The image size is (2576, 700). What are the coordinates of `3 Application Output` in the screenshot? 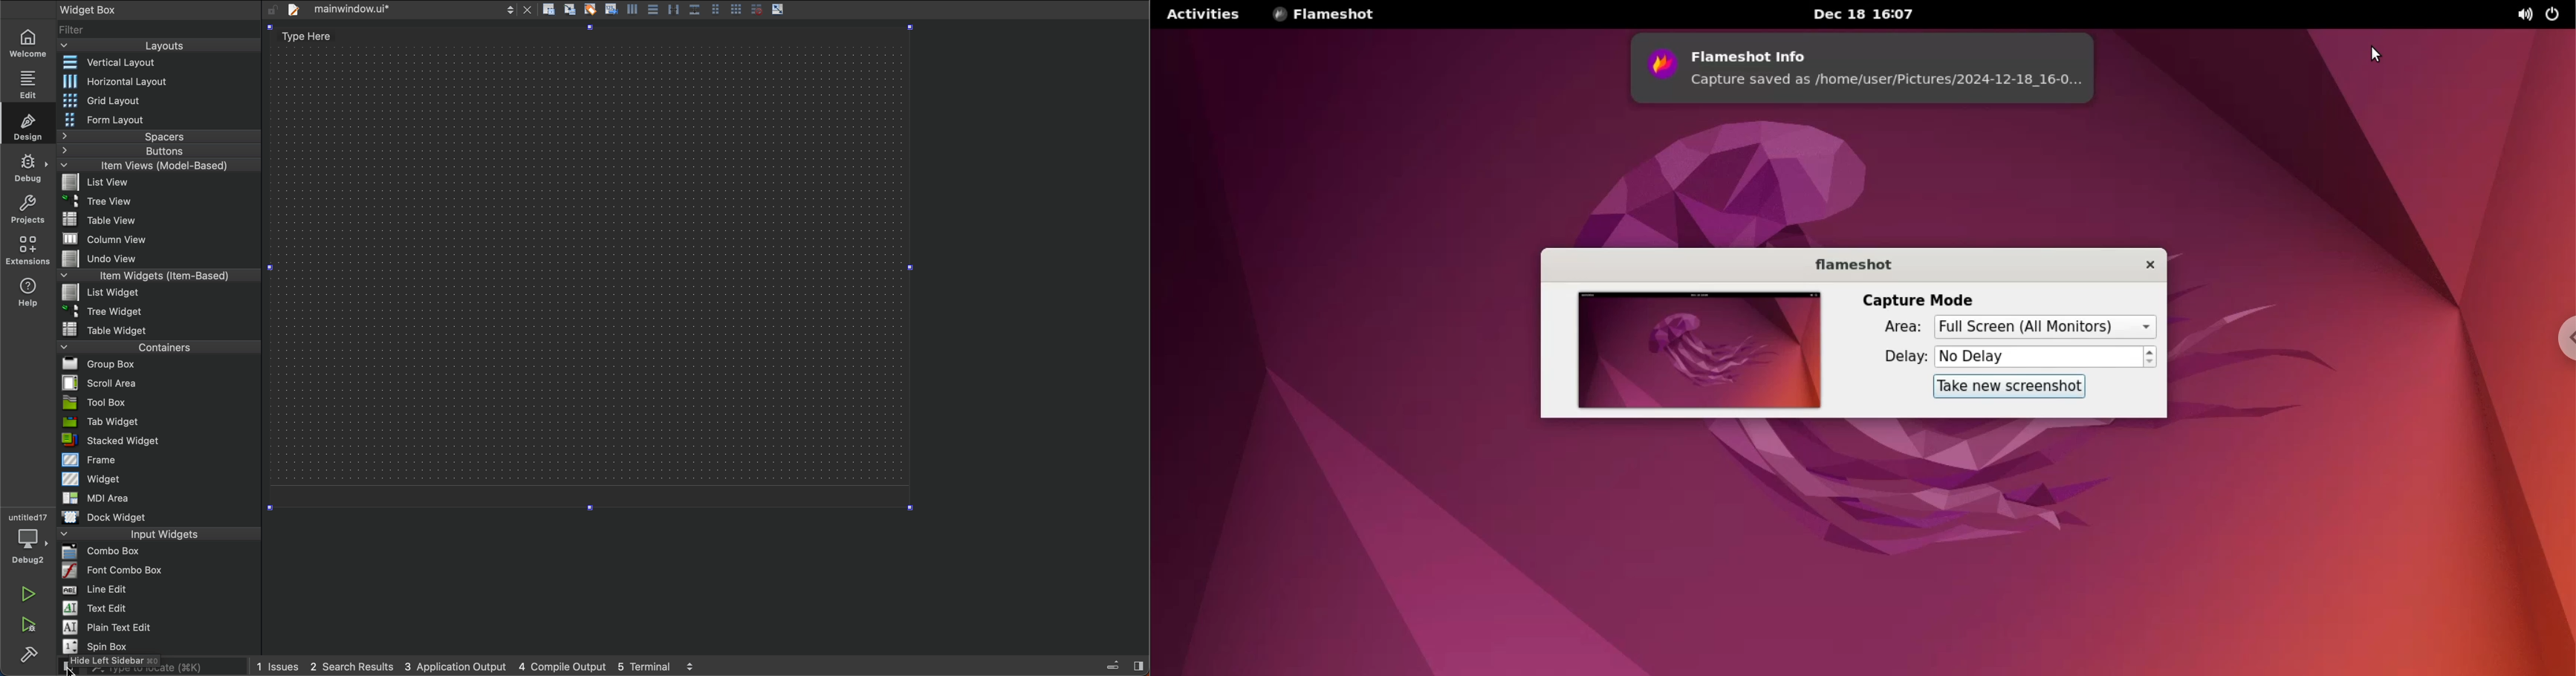 It's located at (456, 666).